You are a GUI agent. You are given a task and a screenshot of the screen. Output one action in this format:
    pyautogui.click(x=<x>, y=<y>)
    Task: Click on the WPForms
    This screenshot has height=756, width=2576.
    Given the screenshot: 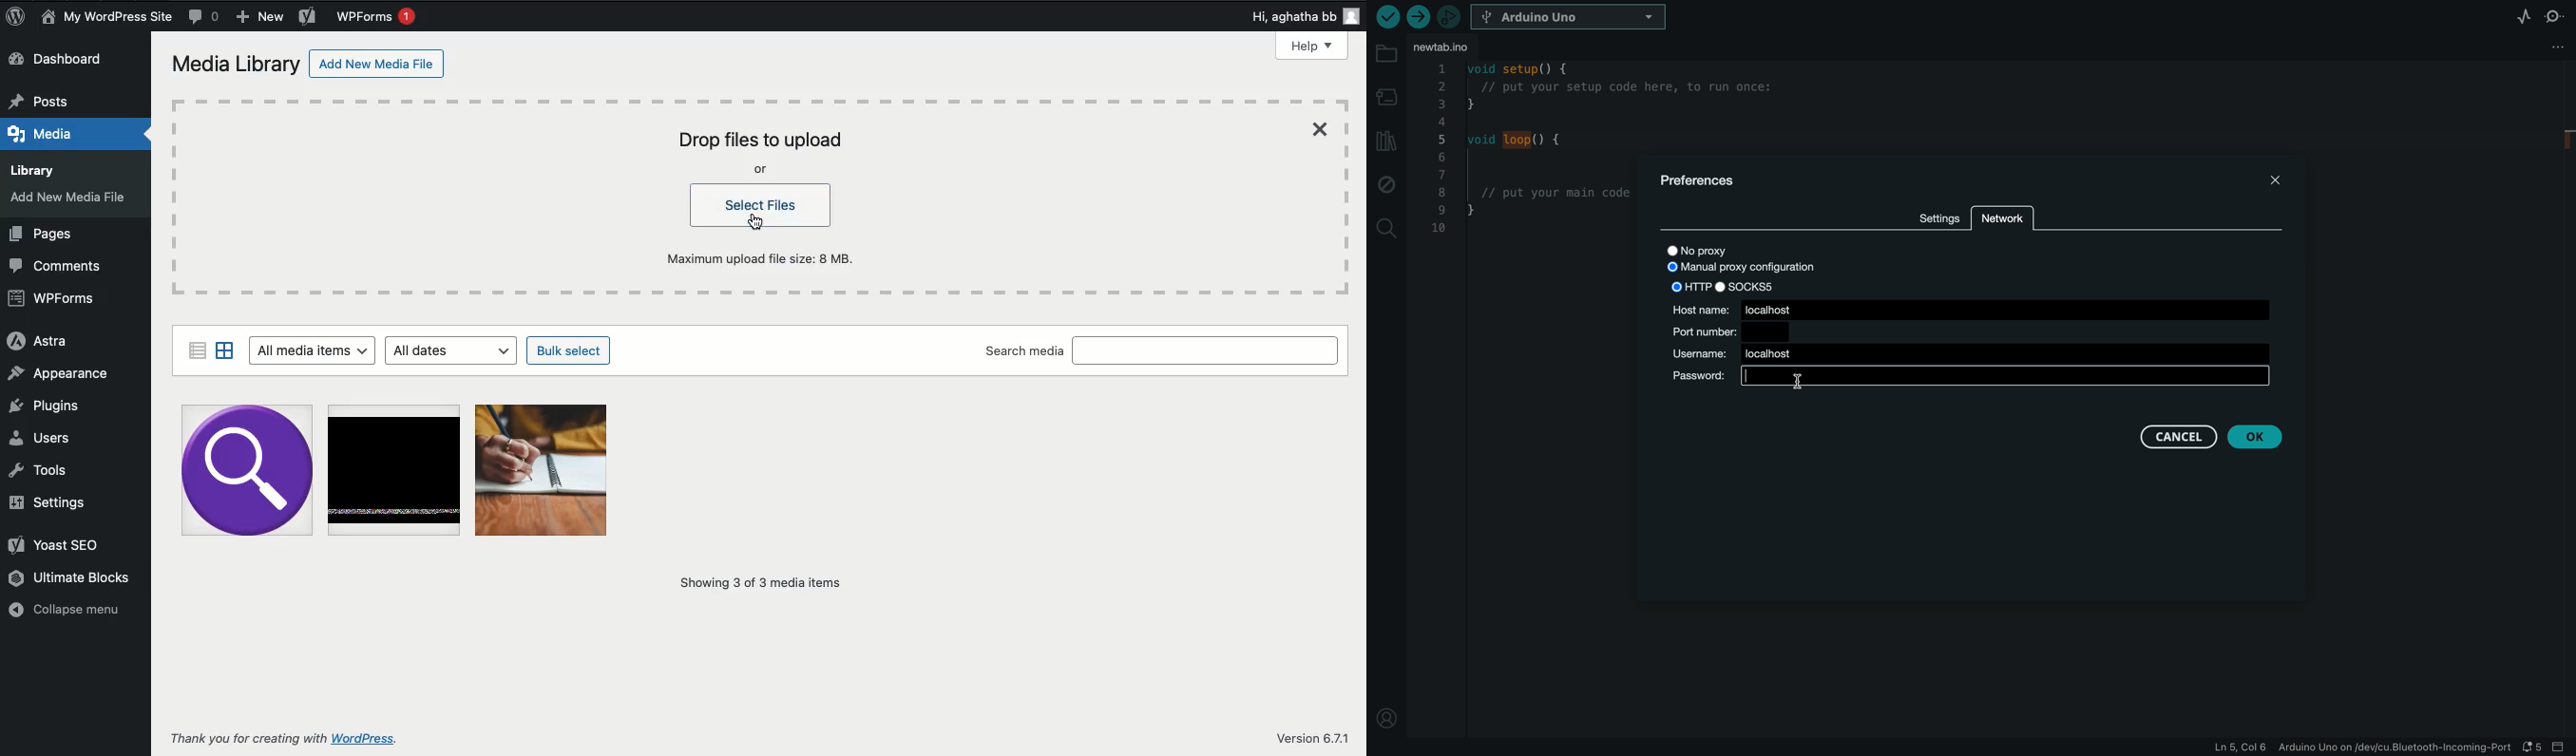 What is the action you would take?
    pyautogui.click(x=52, y=299)
    